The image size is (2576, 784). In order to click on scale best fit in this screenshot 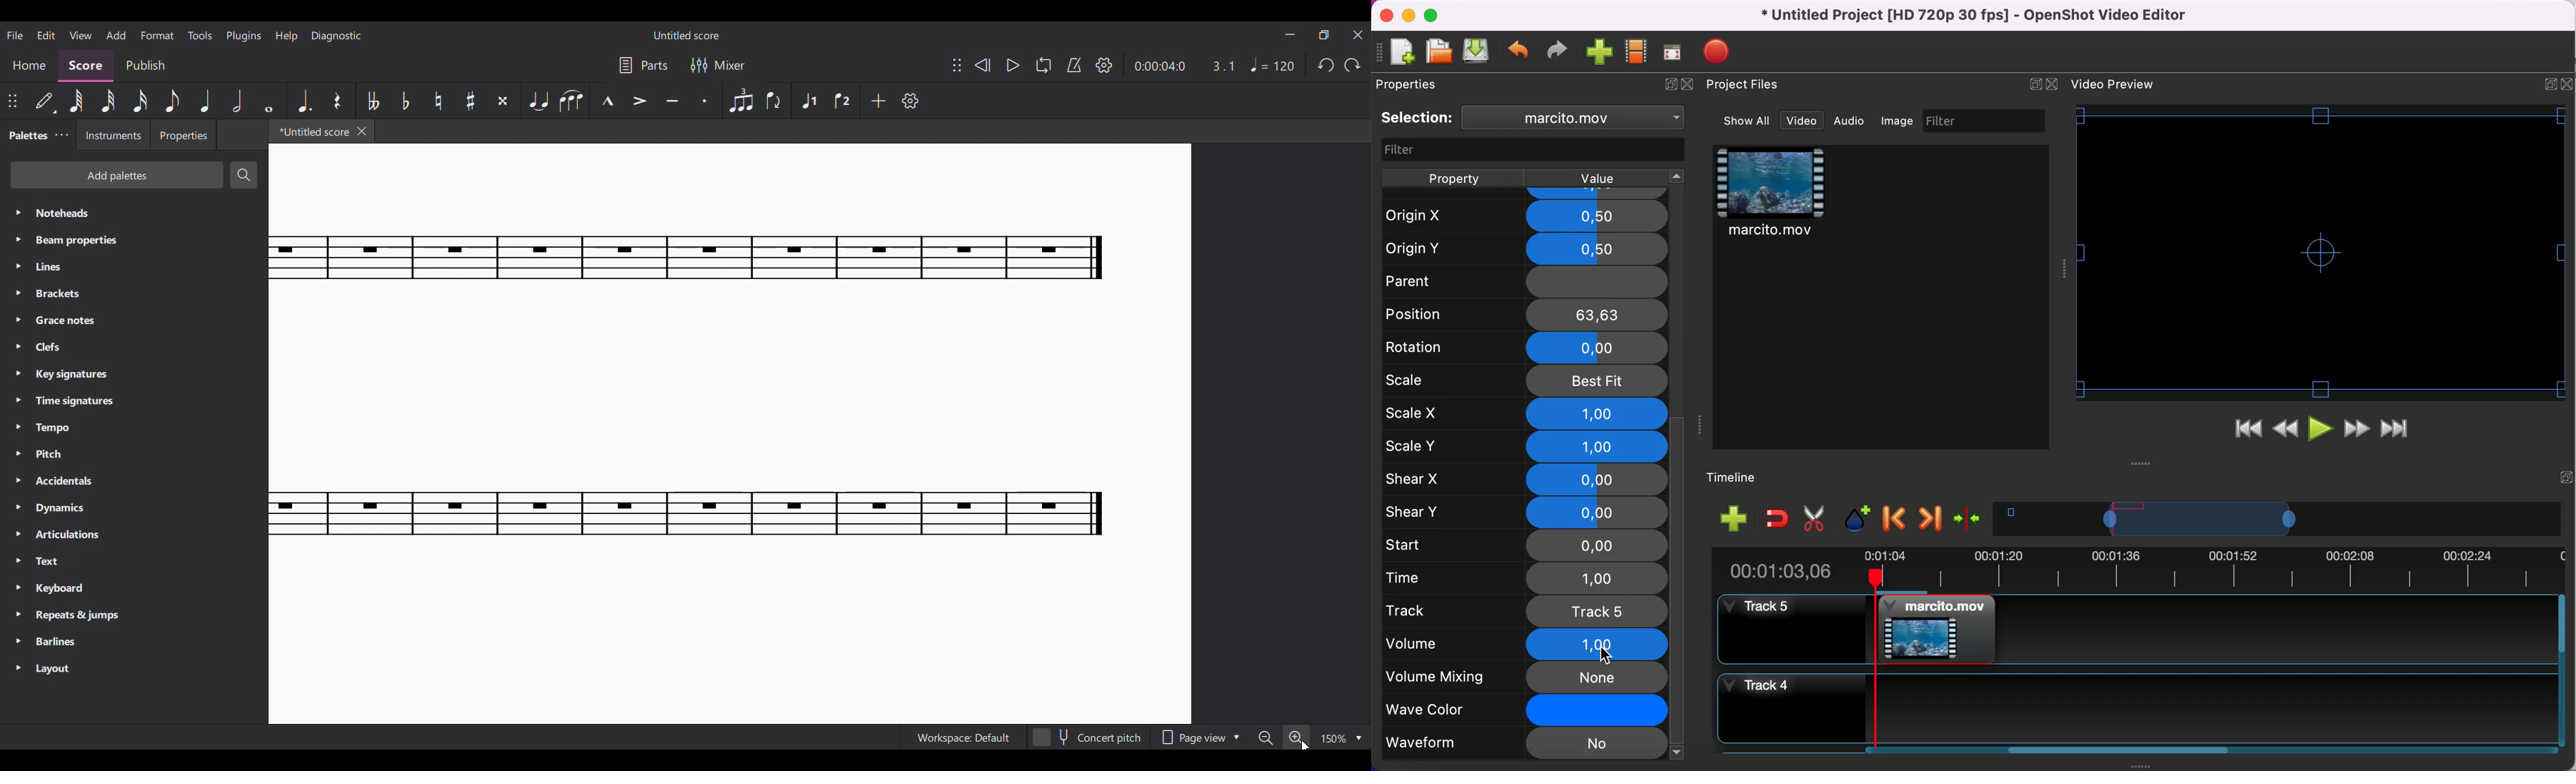, I will do `click(1526, 382)`.